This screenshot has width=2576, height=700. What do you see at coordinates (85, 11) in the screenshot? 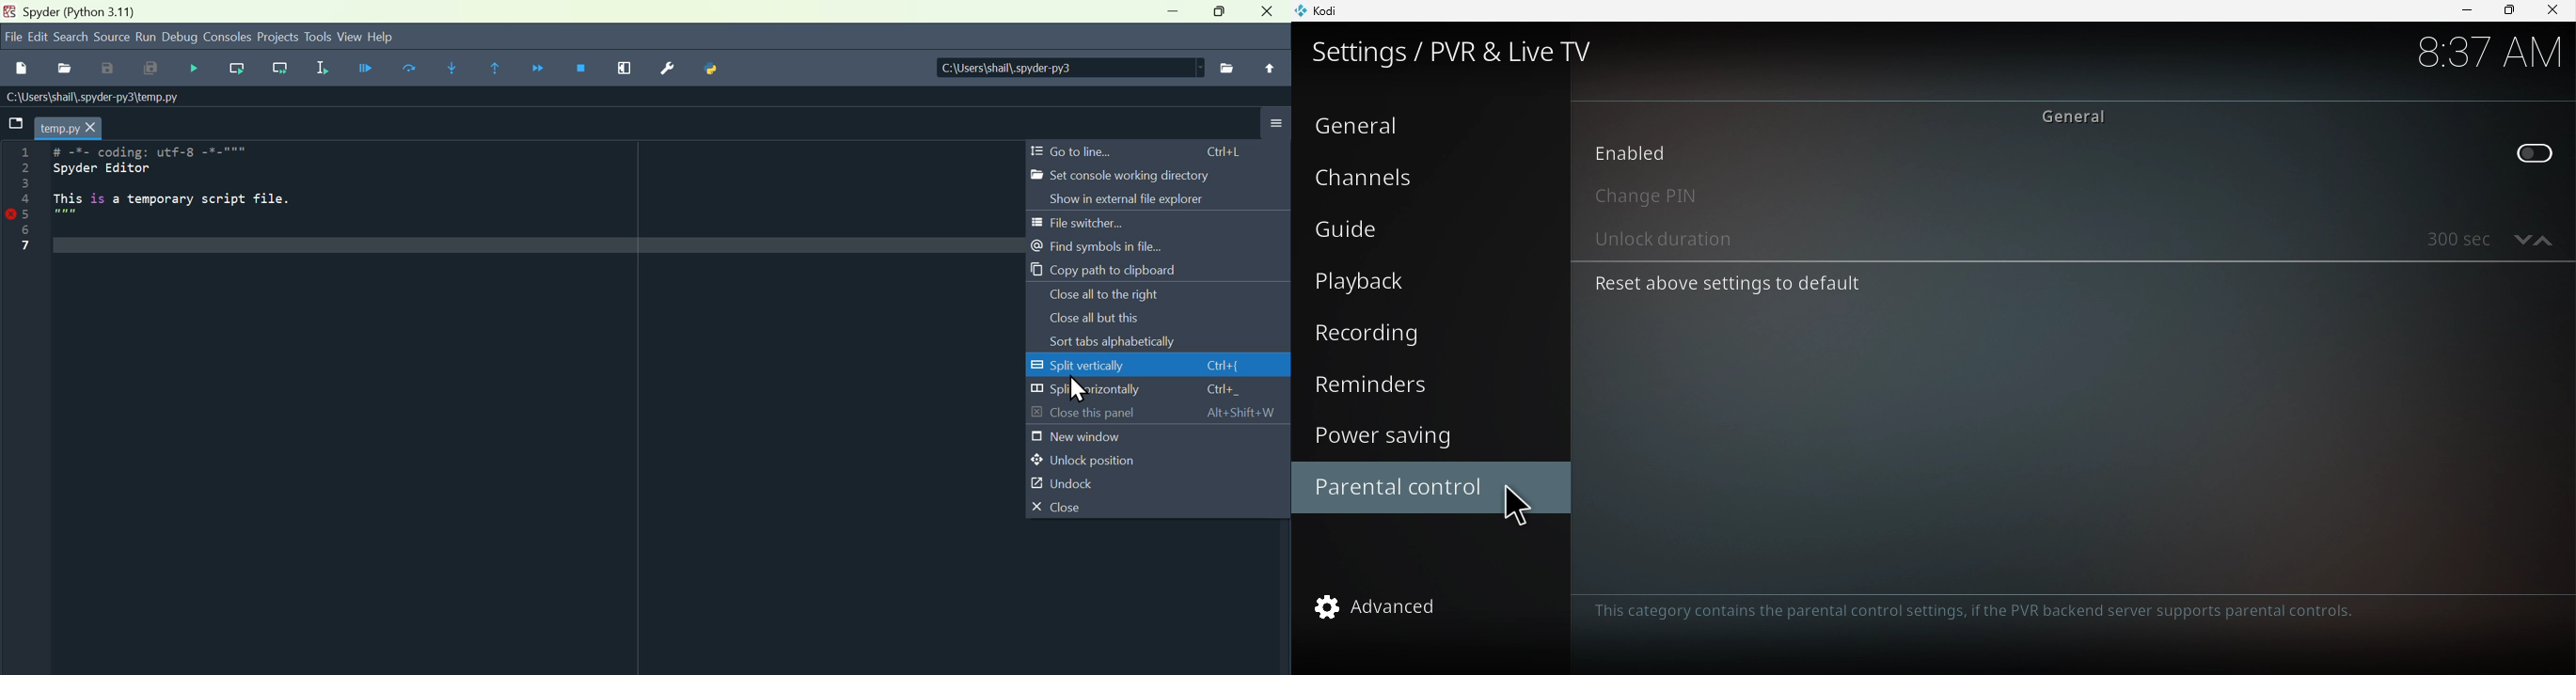
I see `spyder (Python 3.11)` at bounding box center [85, 11].